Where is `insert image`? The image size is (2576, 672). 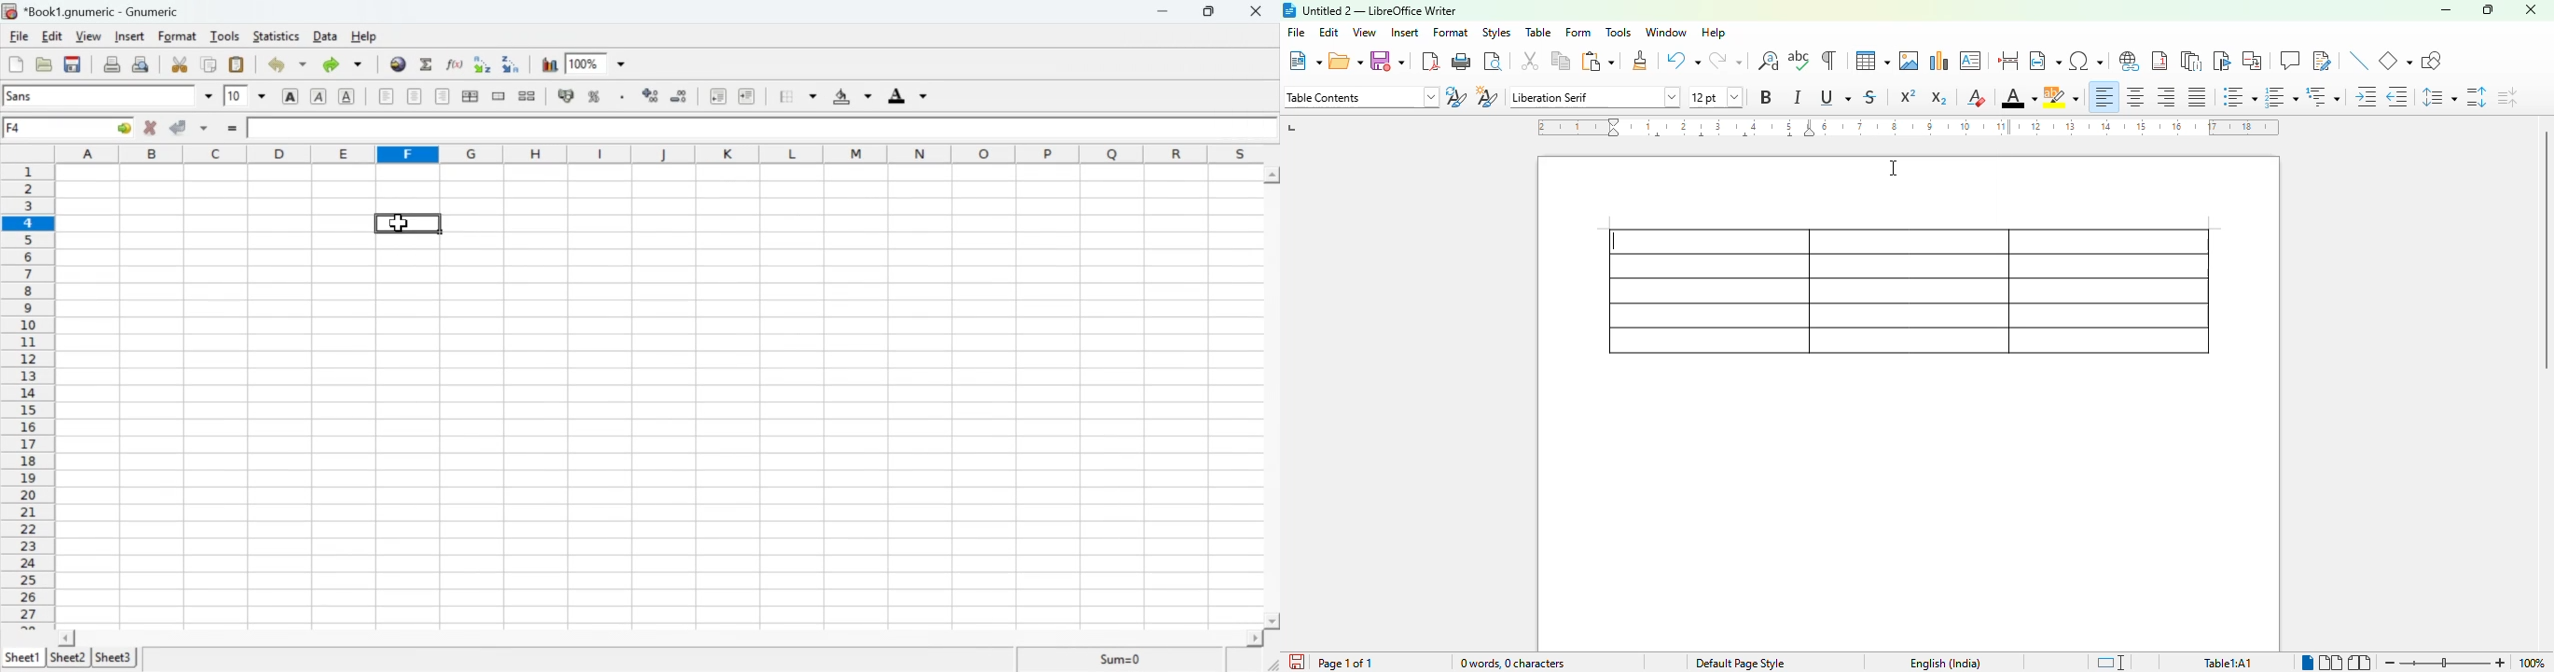 insert image is located at coordinates (1909, 61).